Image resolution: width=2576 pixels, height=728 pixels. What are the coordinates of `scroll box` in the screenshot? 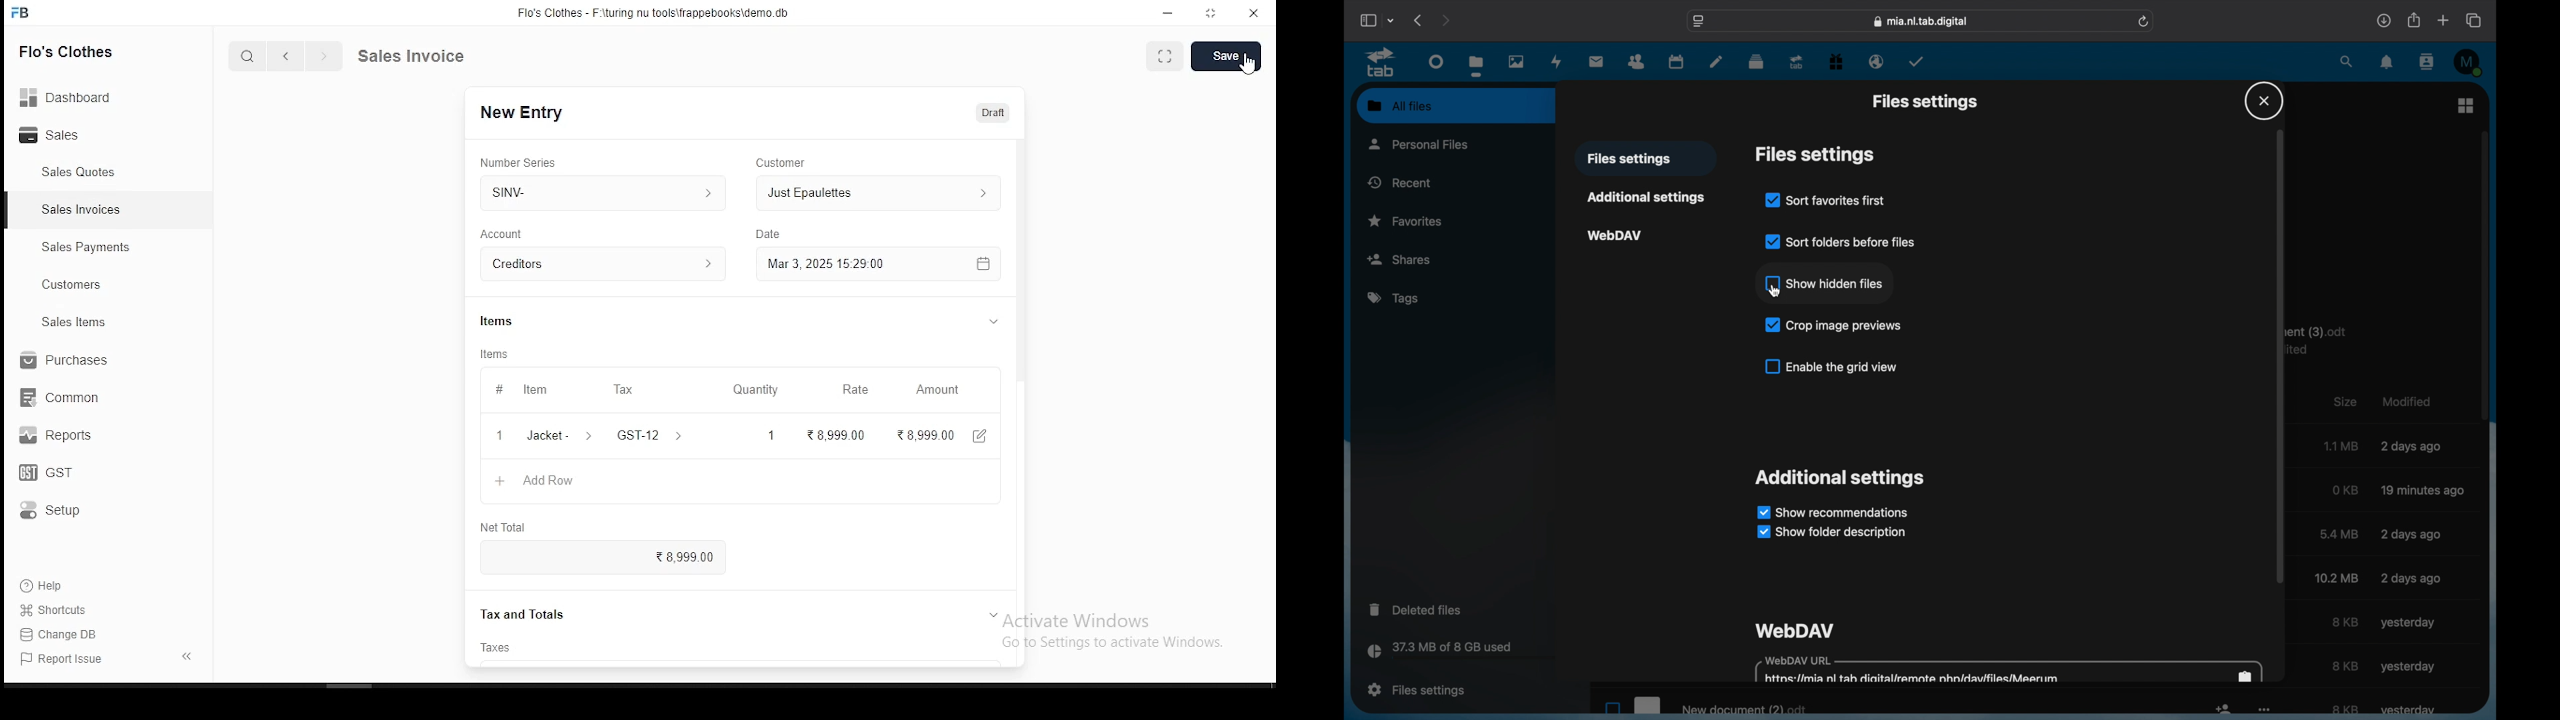 It's located at (2485, 275).